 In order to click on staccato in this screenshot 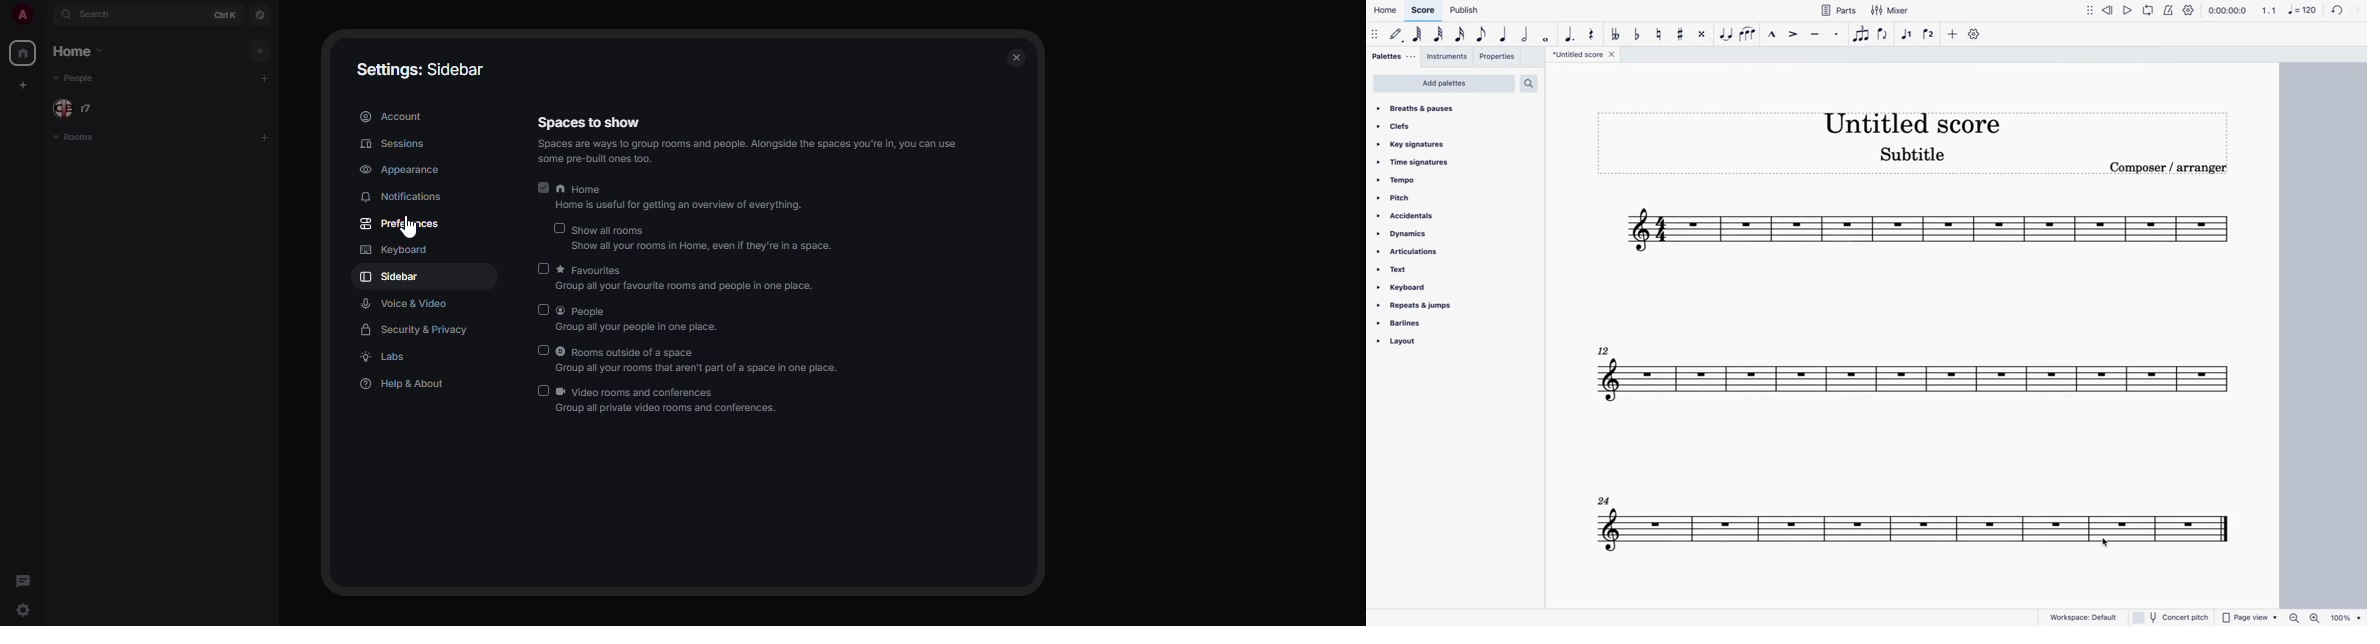, I will do `click(1836, 38)`.